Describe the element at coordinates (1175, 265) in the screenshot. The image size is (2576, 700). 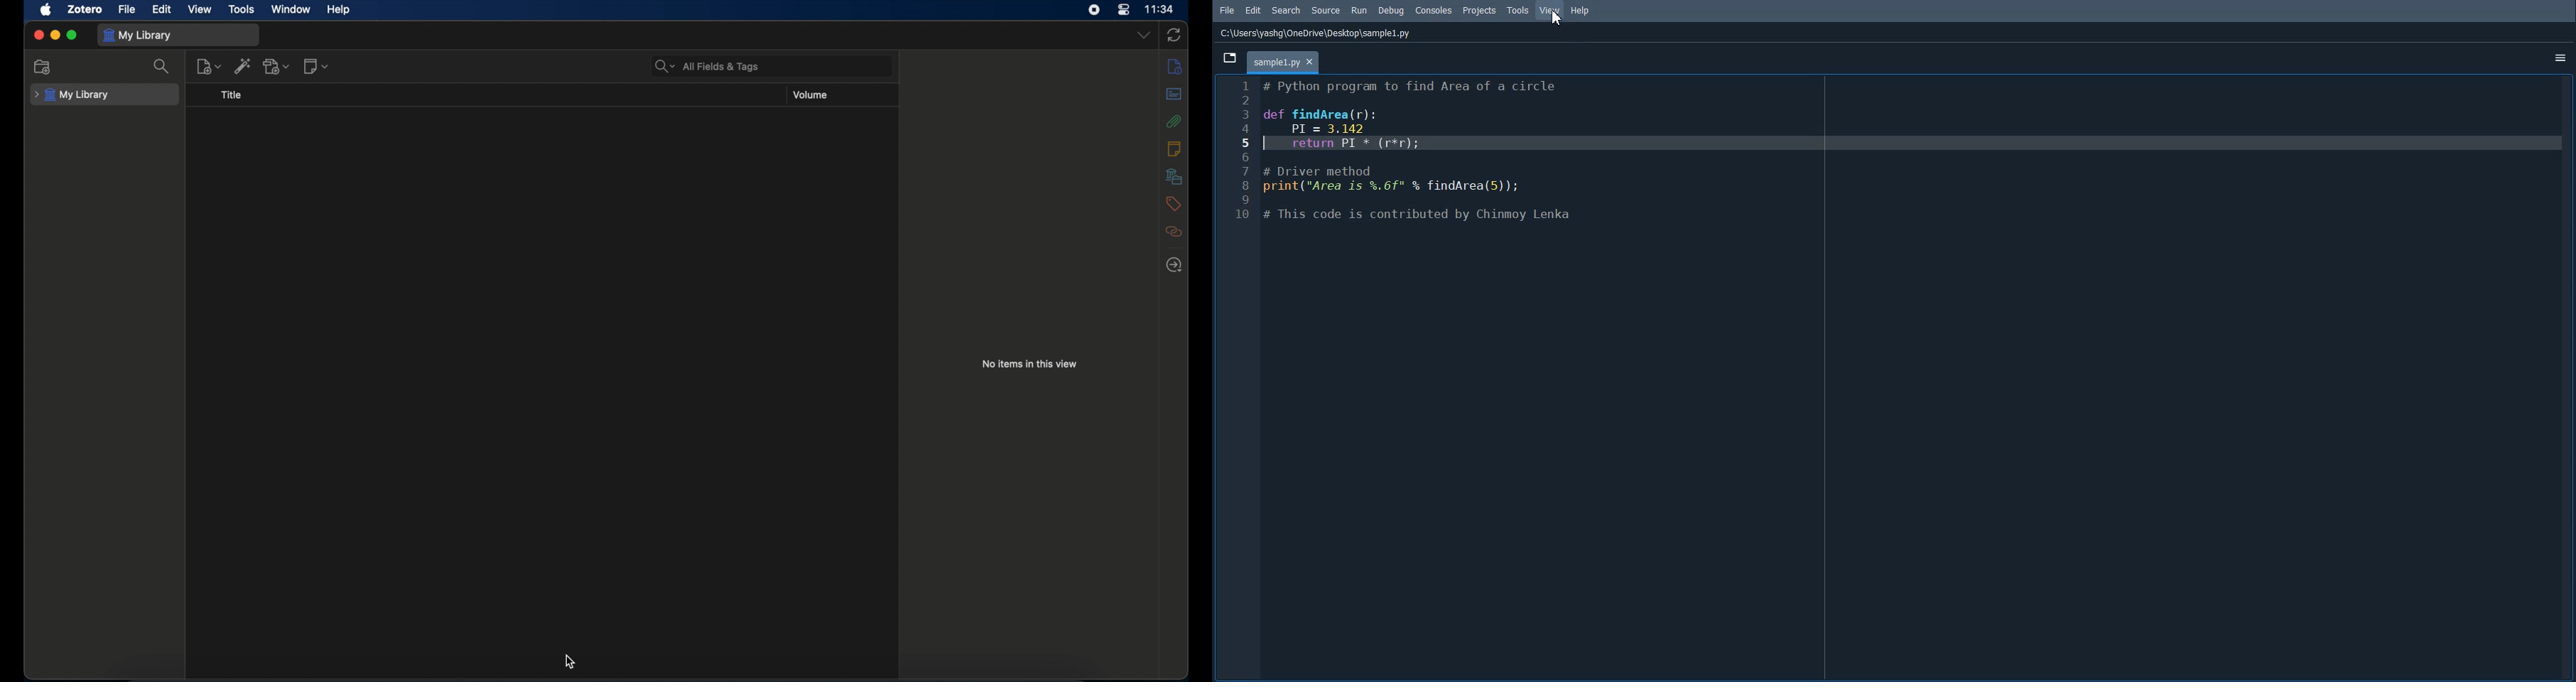
I see `locate` at that location.